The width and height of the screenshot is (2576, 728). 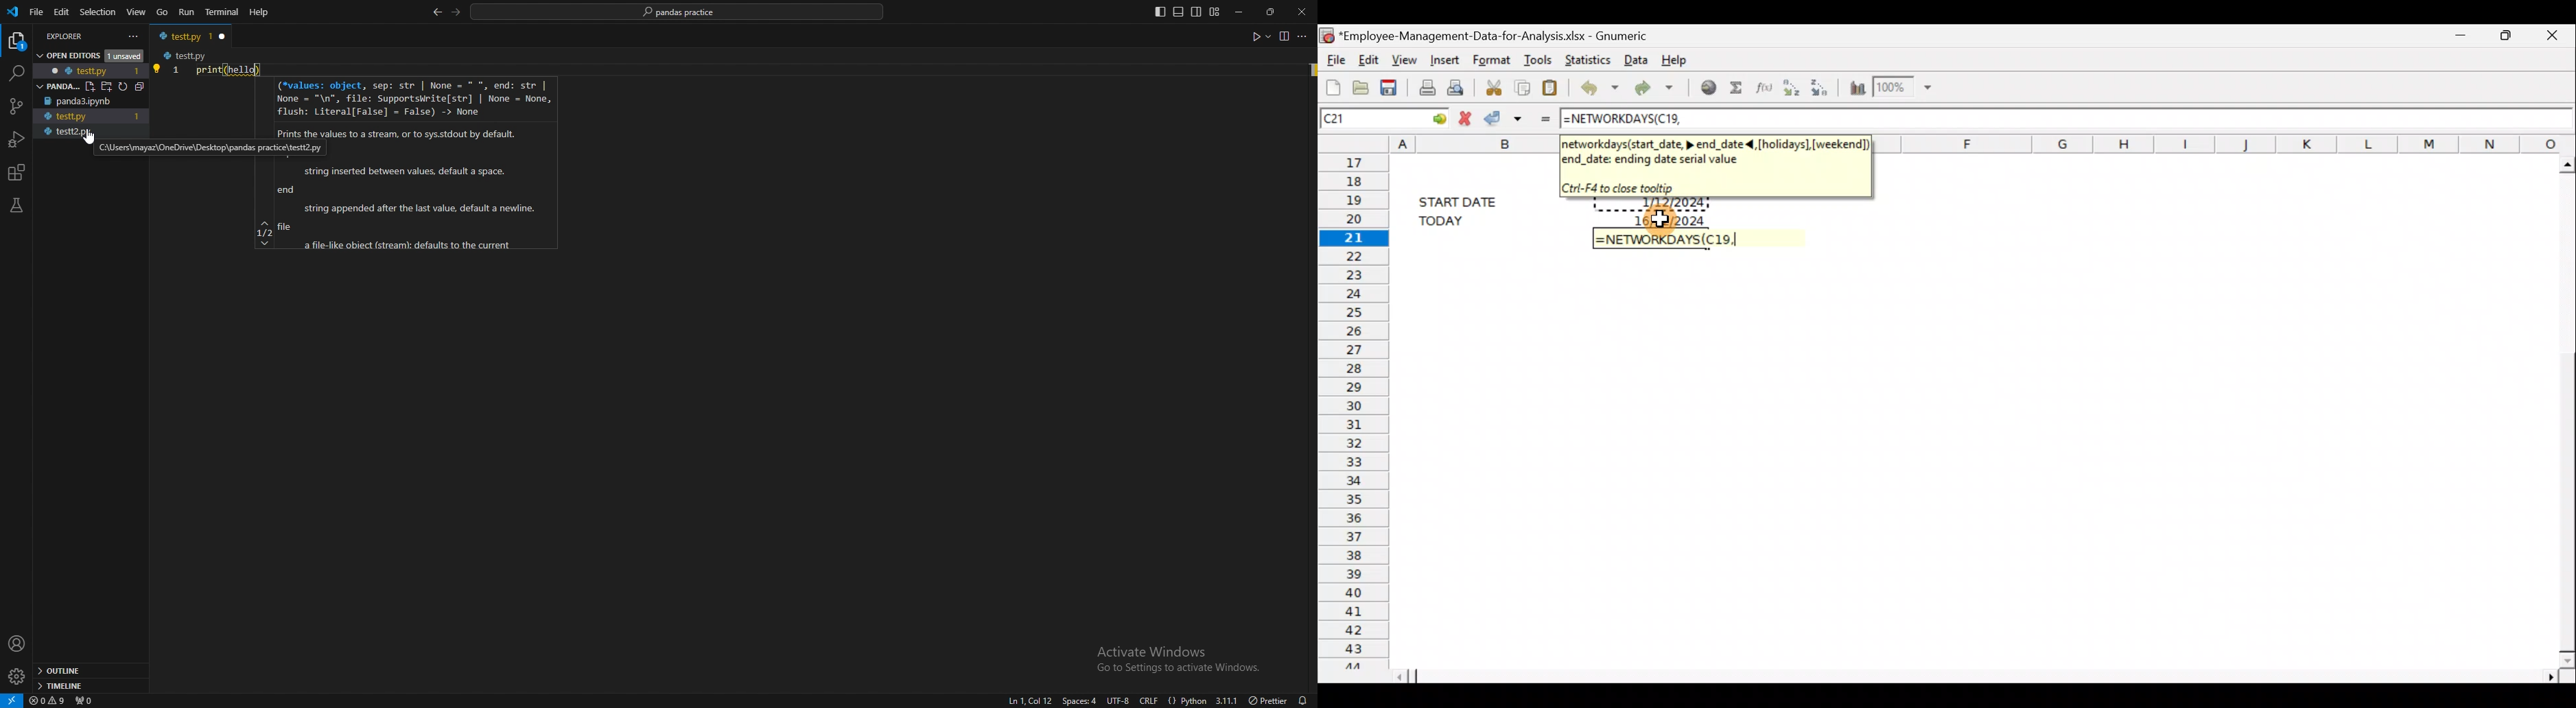 What do you see at coordinates (1494, 85) in the screenshot?
I see `Cut the selection` at bounding box center [1494, 85].